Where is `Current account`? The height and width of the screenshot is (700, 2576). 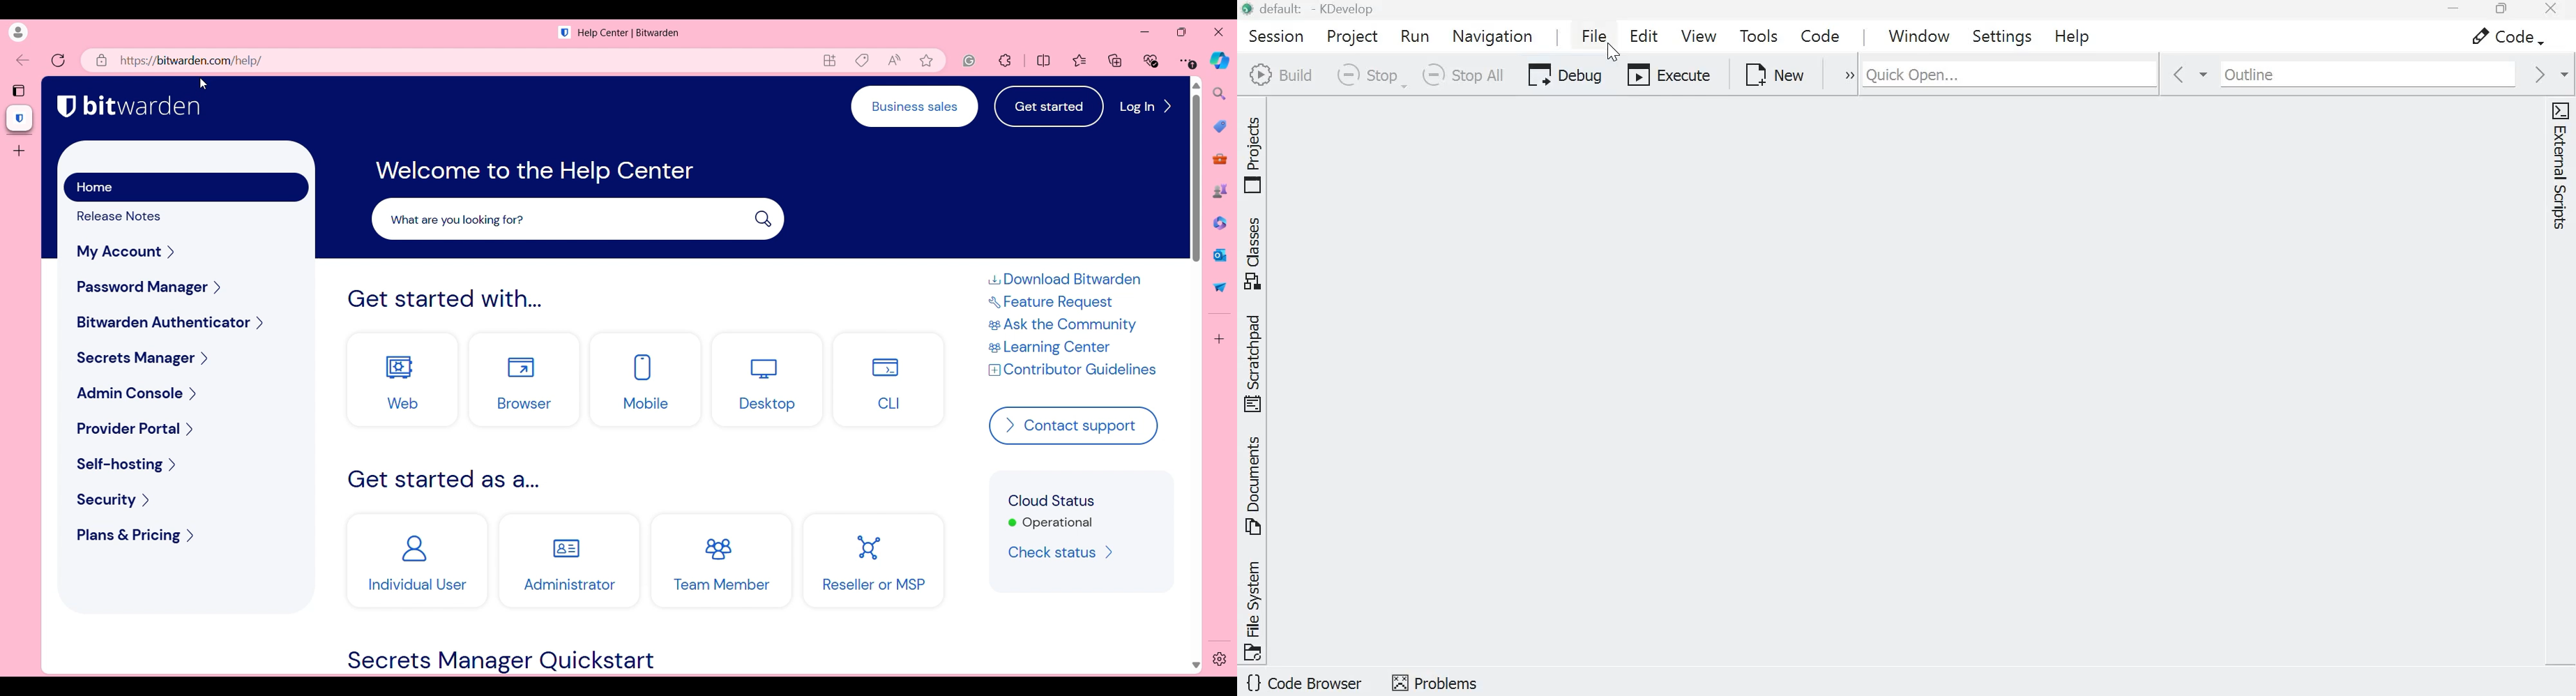 Current account is located at coordinates (17, 32).